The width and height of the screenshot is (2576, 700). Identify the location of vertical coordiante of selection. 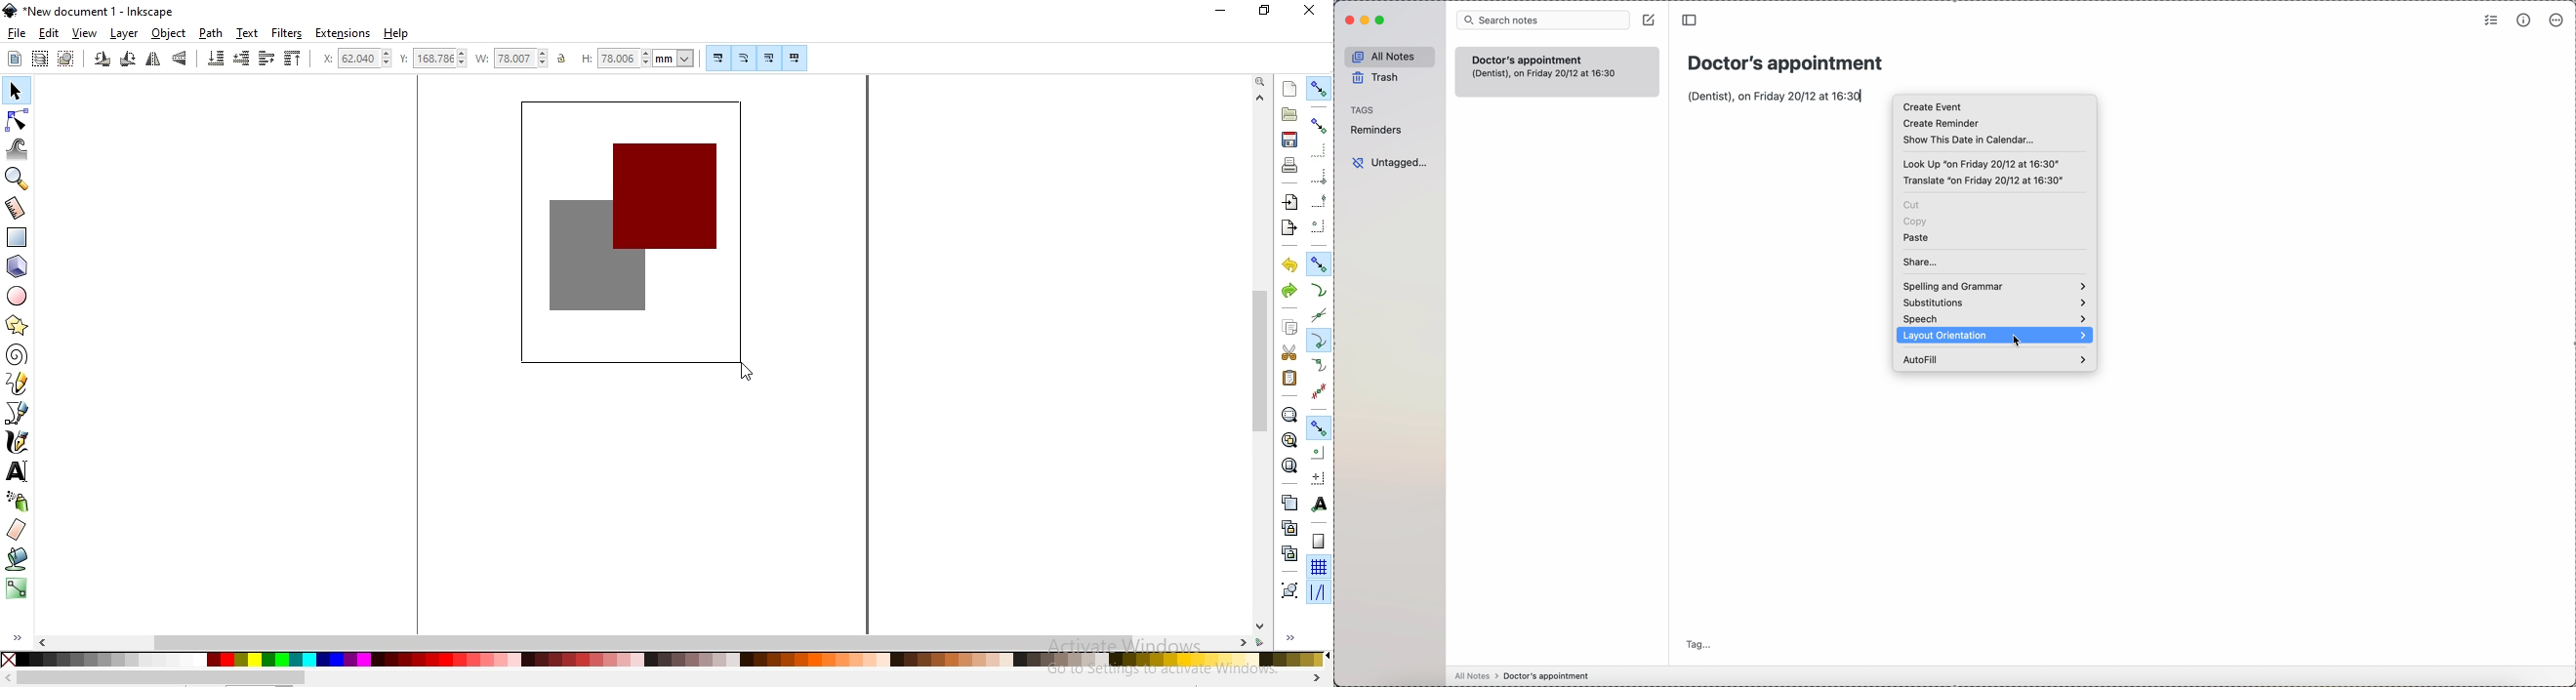
(433, 60).